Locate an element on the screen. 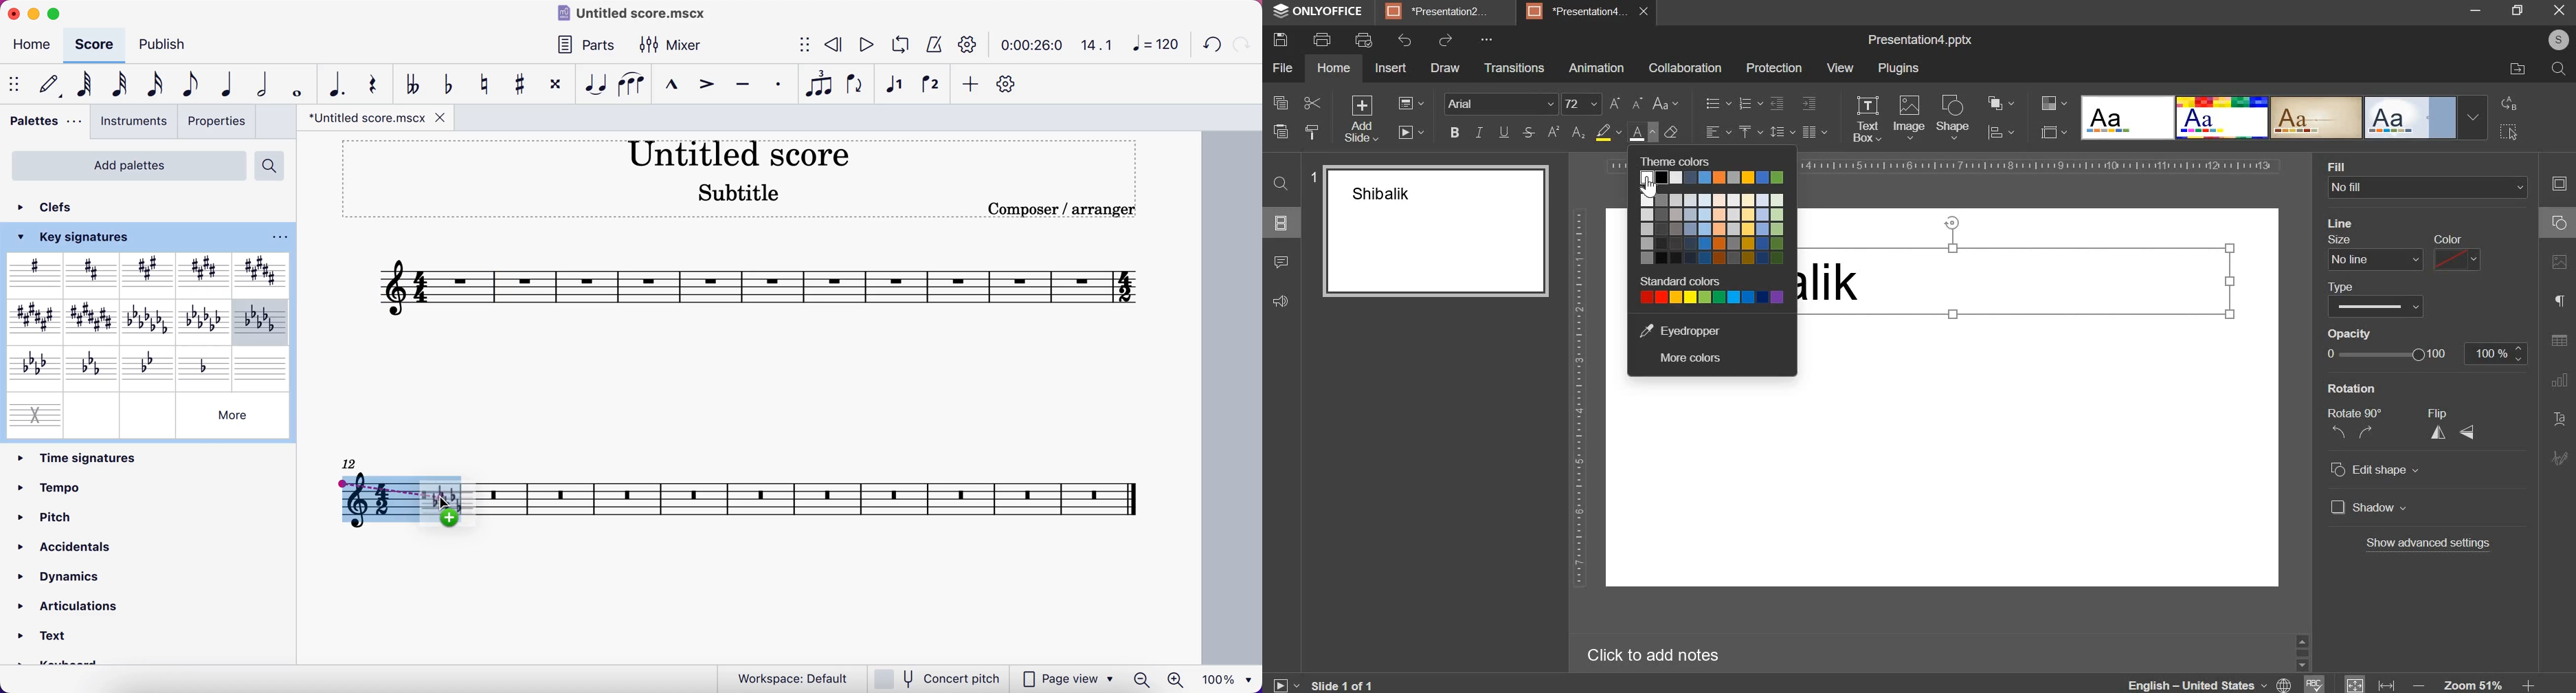 The height and width of the screenshot is (700, 2576). numbering is located at coordinates (1749, 103).